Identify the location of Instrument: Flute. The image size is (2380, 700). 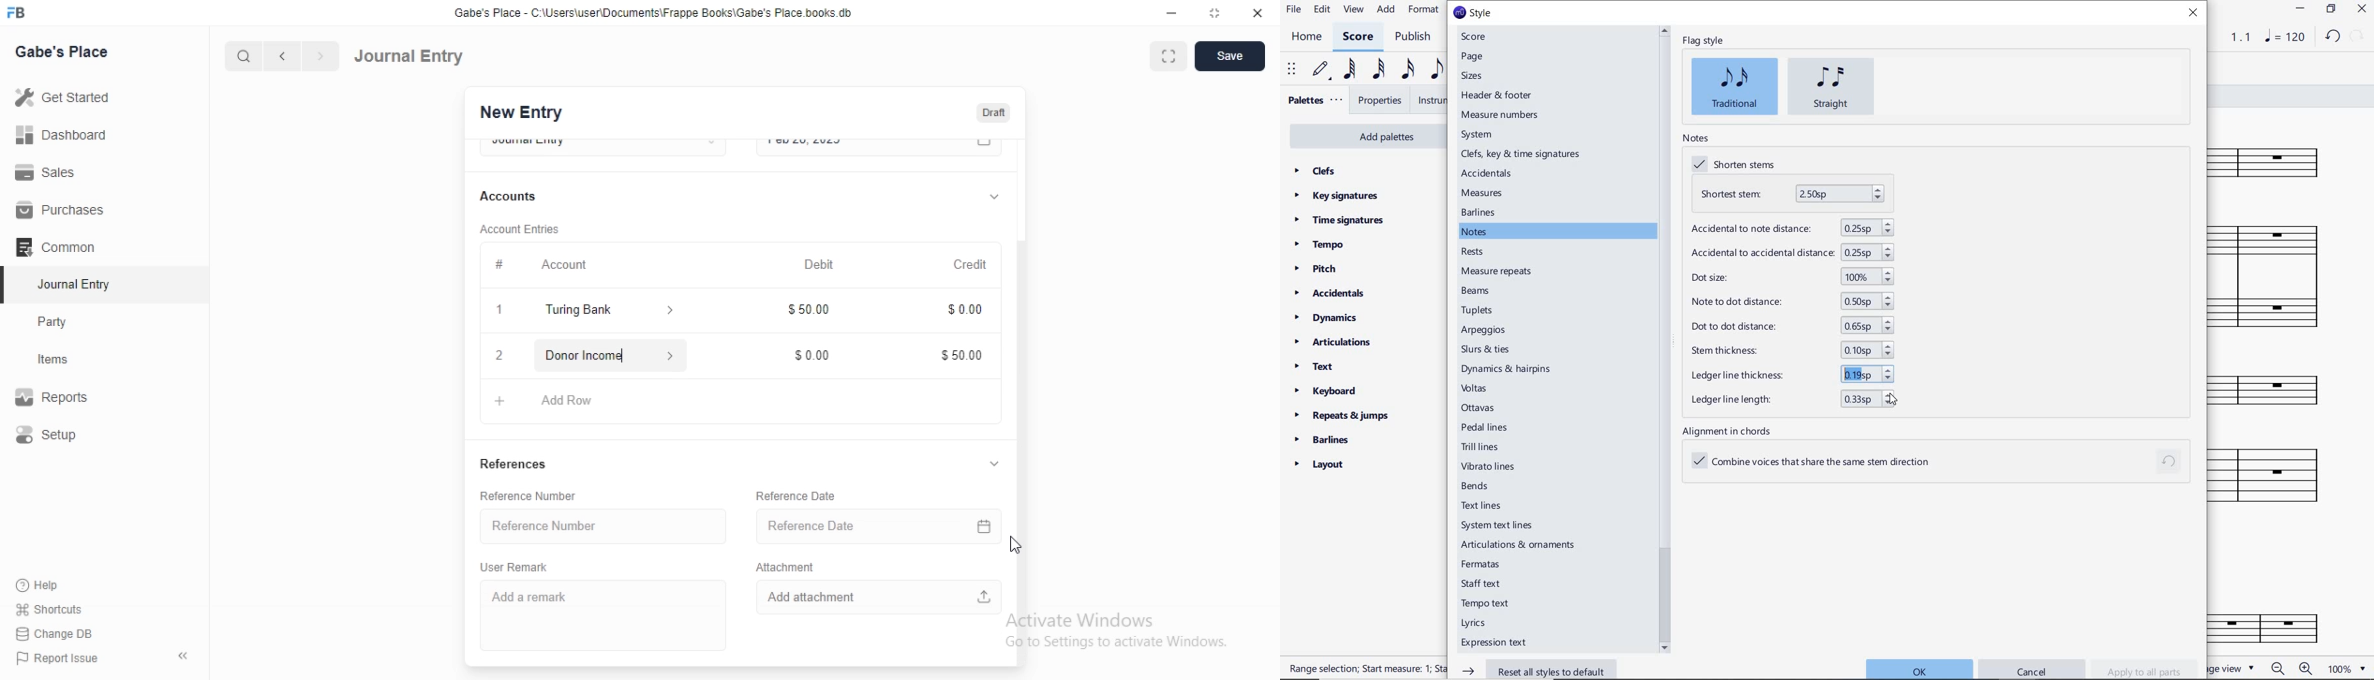
(2274, 160).